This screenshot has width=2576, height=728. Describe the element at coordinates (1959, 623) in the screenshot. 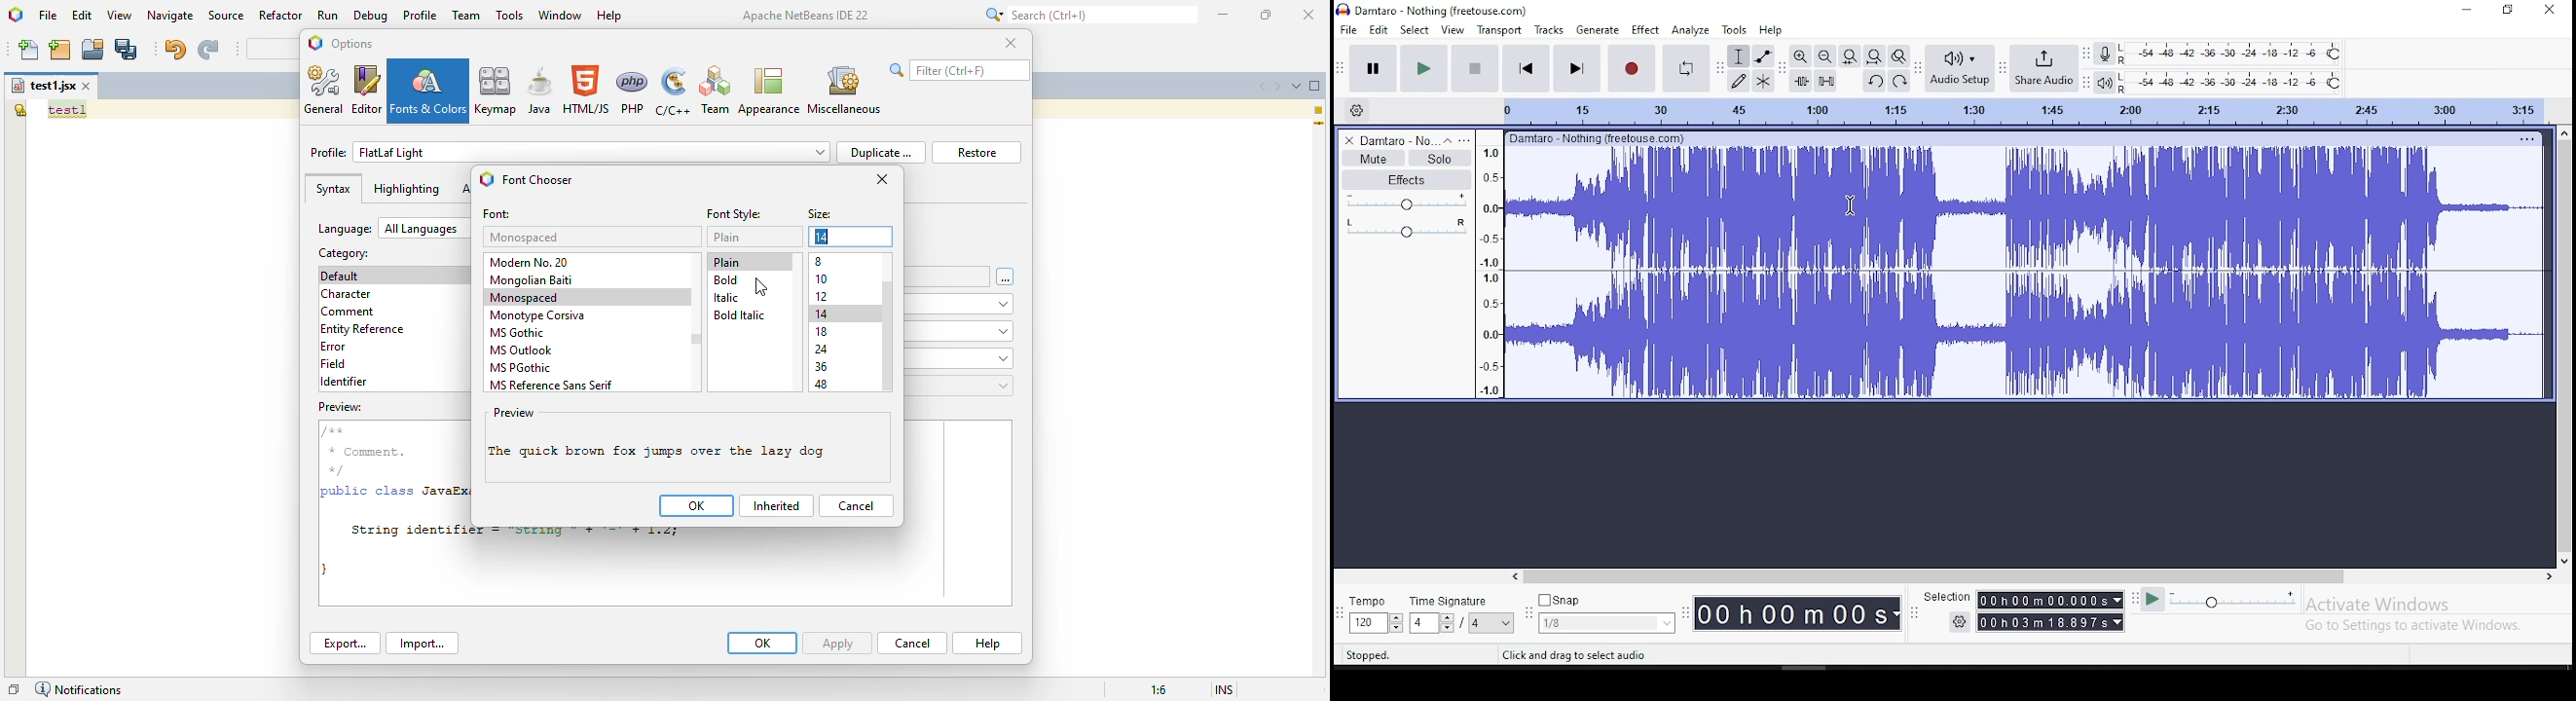

I see `settings` at that location.